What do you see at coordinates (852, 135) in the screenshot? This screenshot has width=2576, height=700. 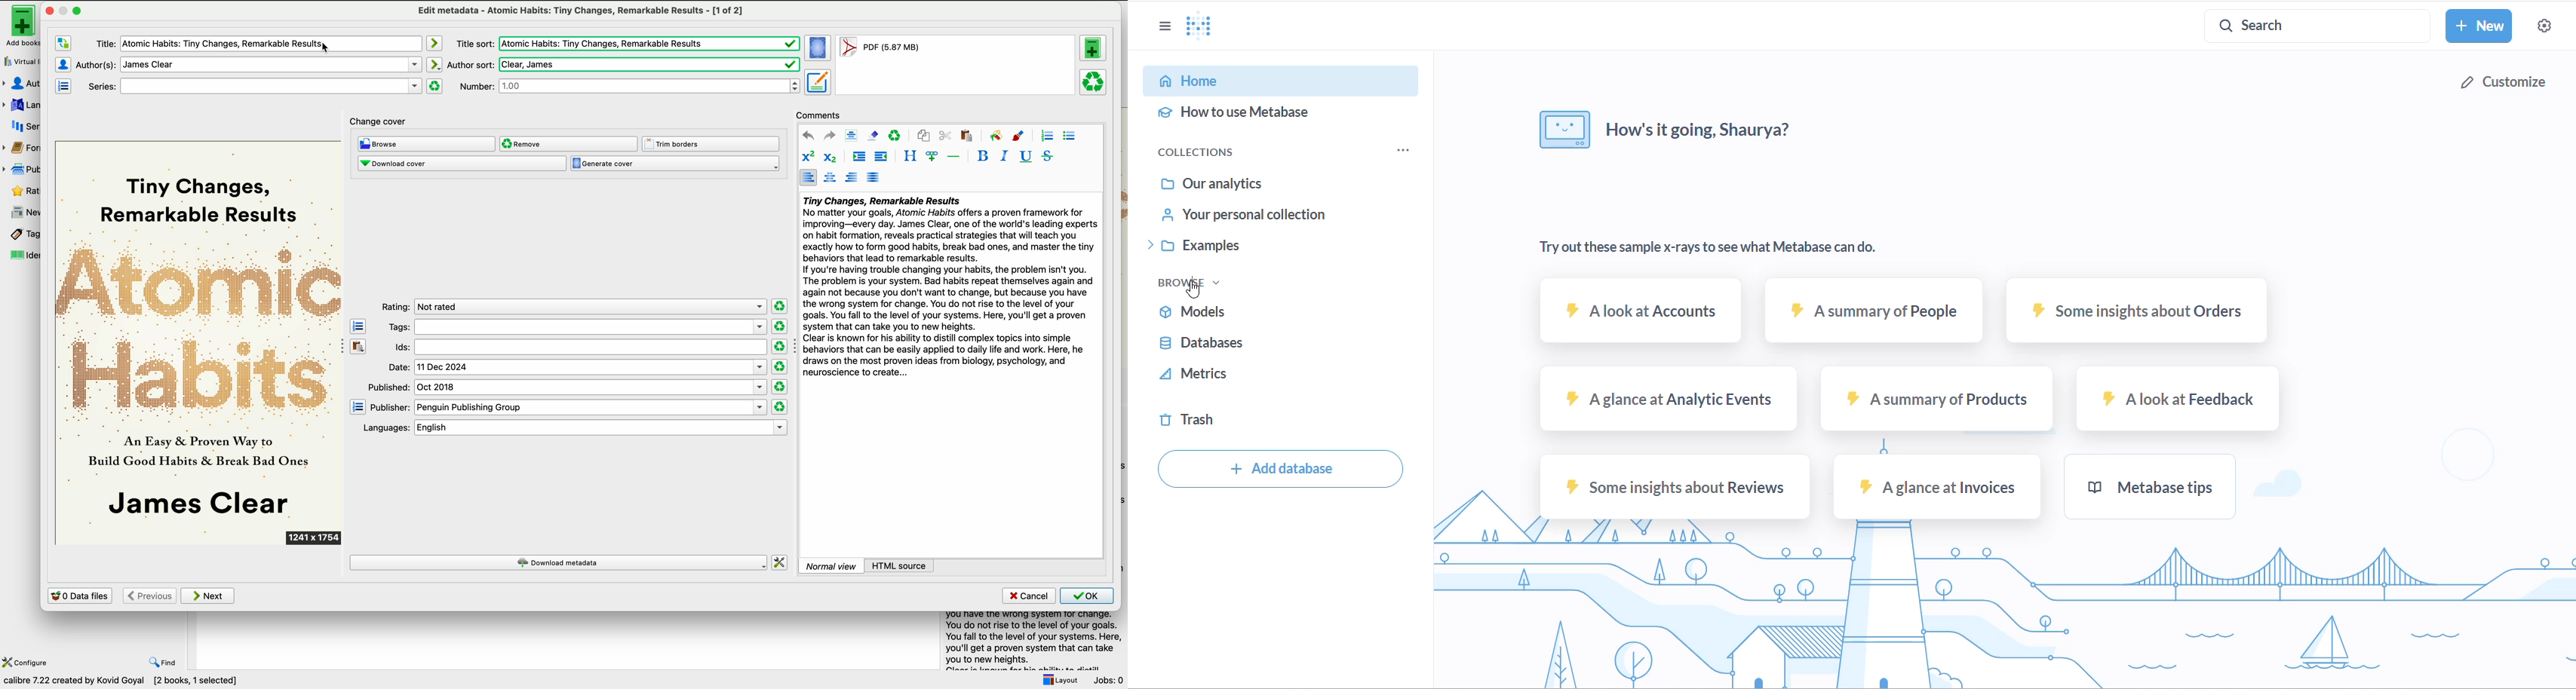 I see `select all` at bounding box center [852, 135].